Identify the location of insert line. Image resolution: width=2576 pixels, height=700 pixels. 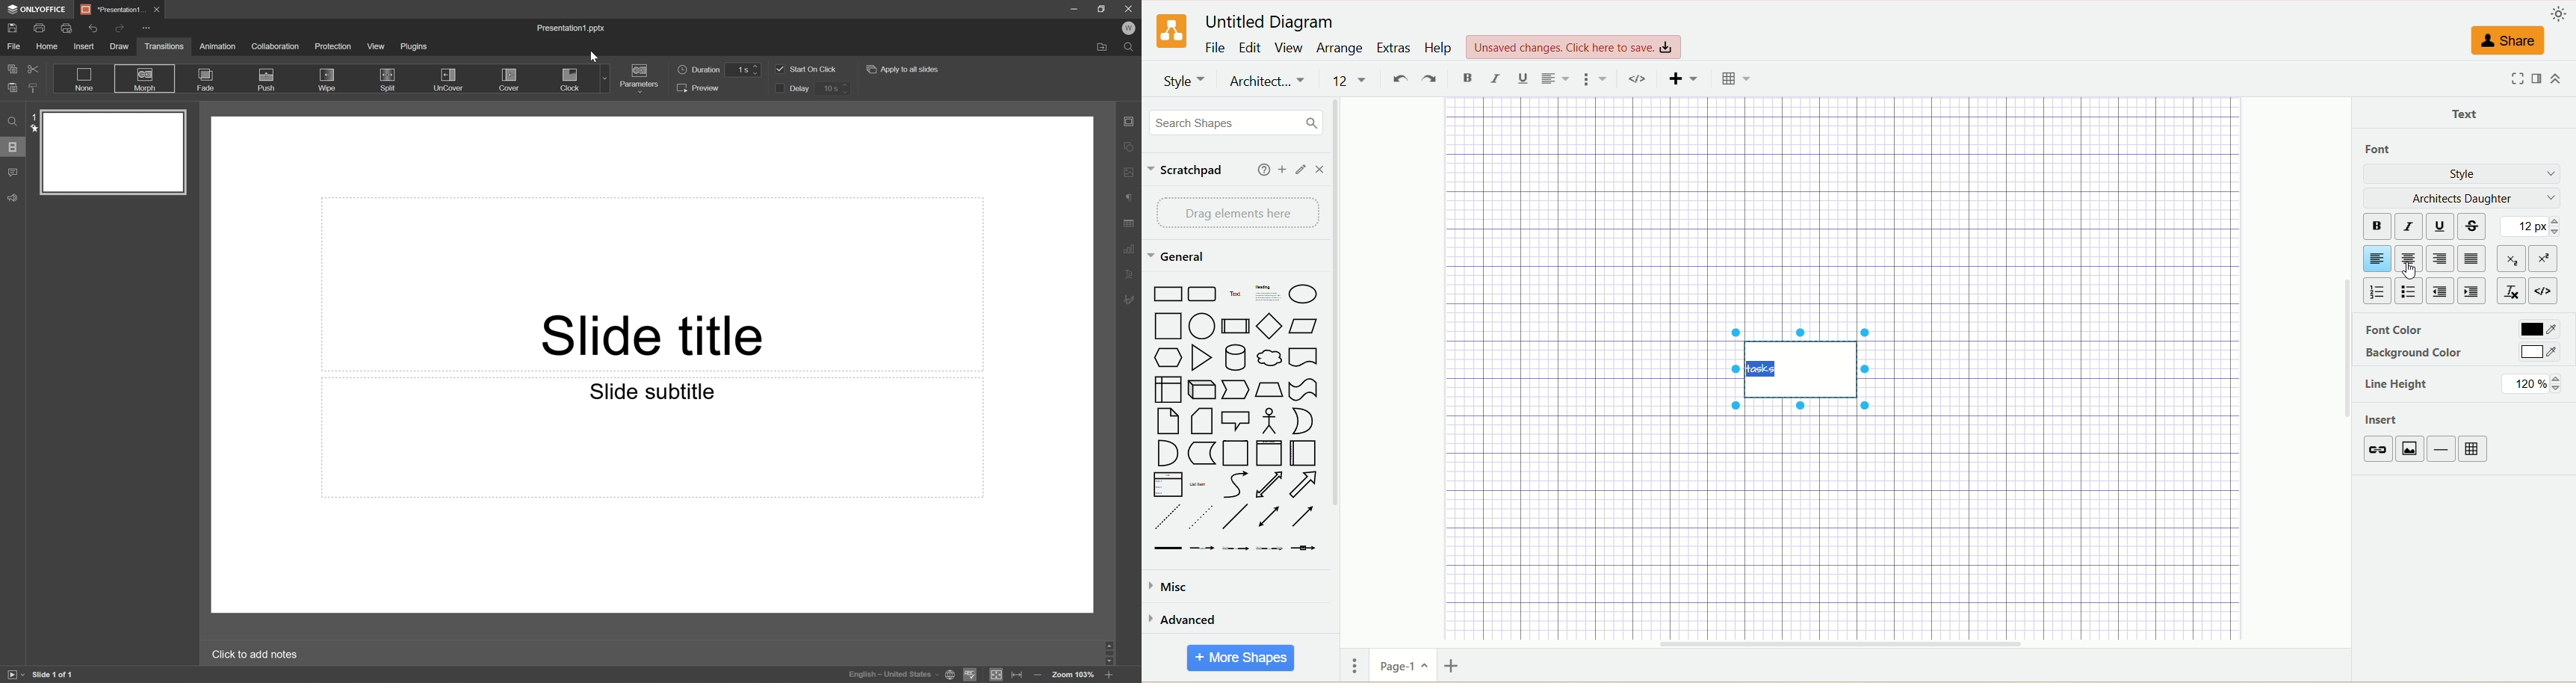
(2444, 449).